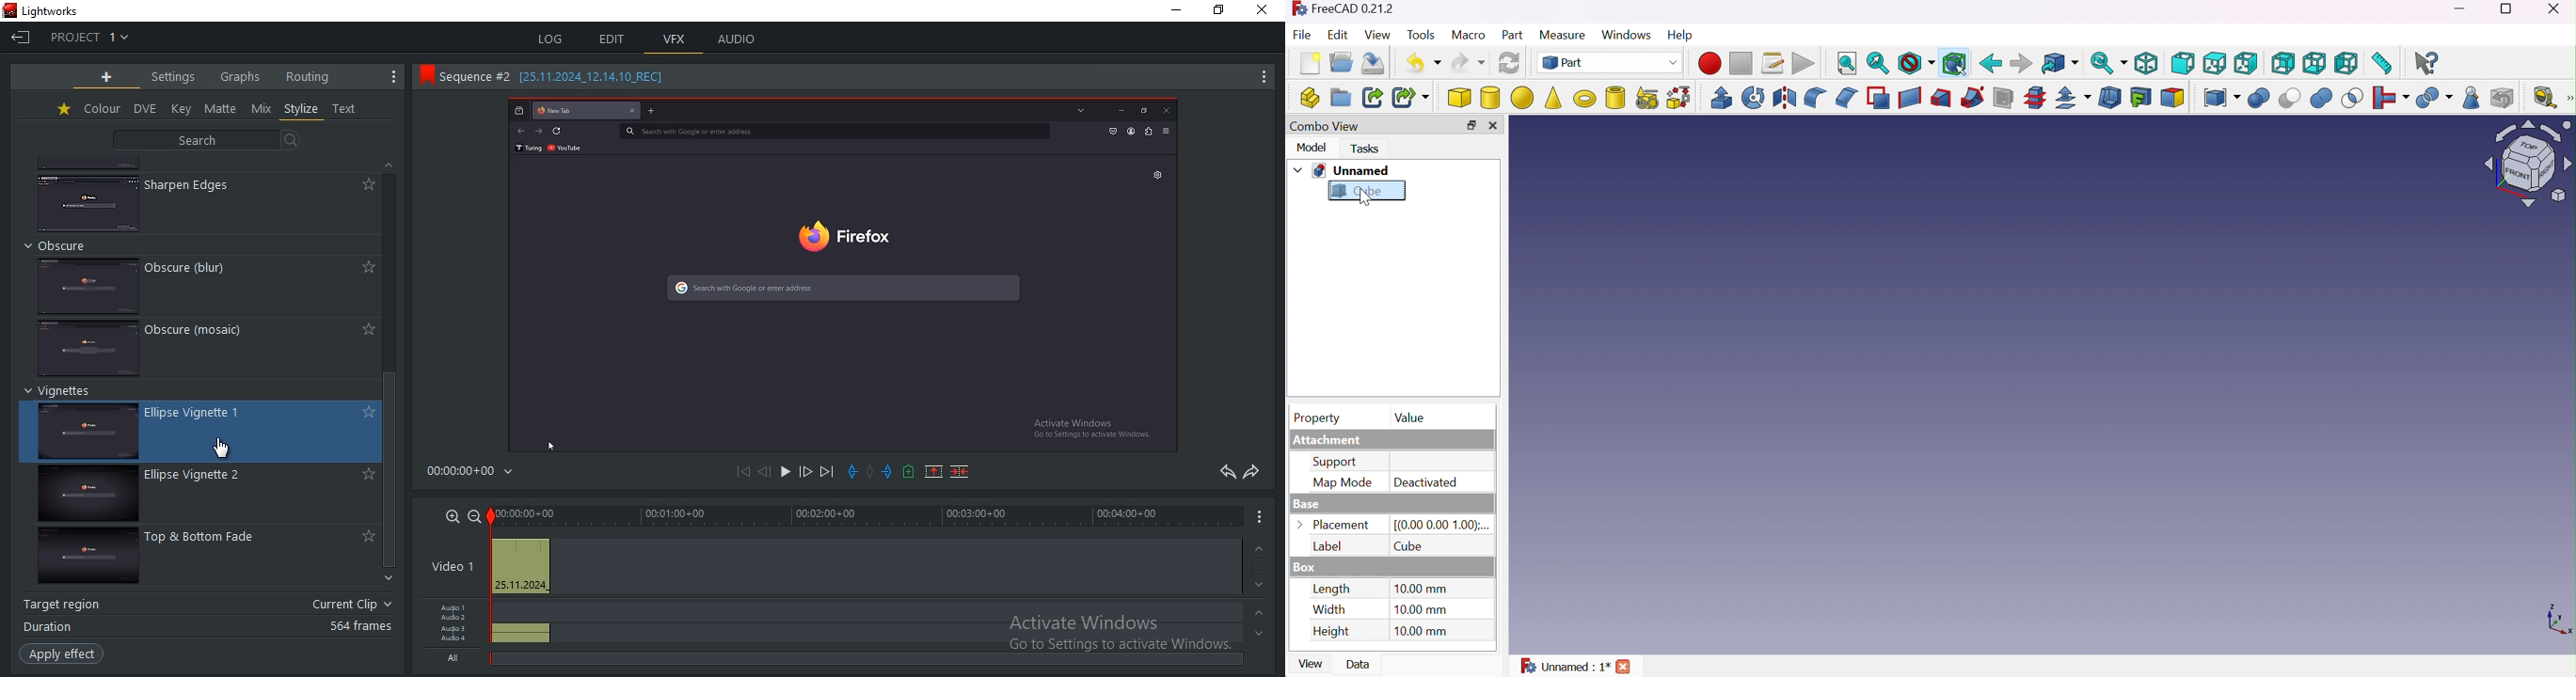 The image size is (2576, 700). What do you see at coordinates (959, 473) in the screenshot?
I see `delete the marked section` at bounding box center [959, 473].